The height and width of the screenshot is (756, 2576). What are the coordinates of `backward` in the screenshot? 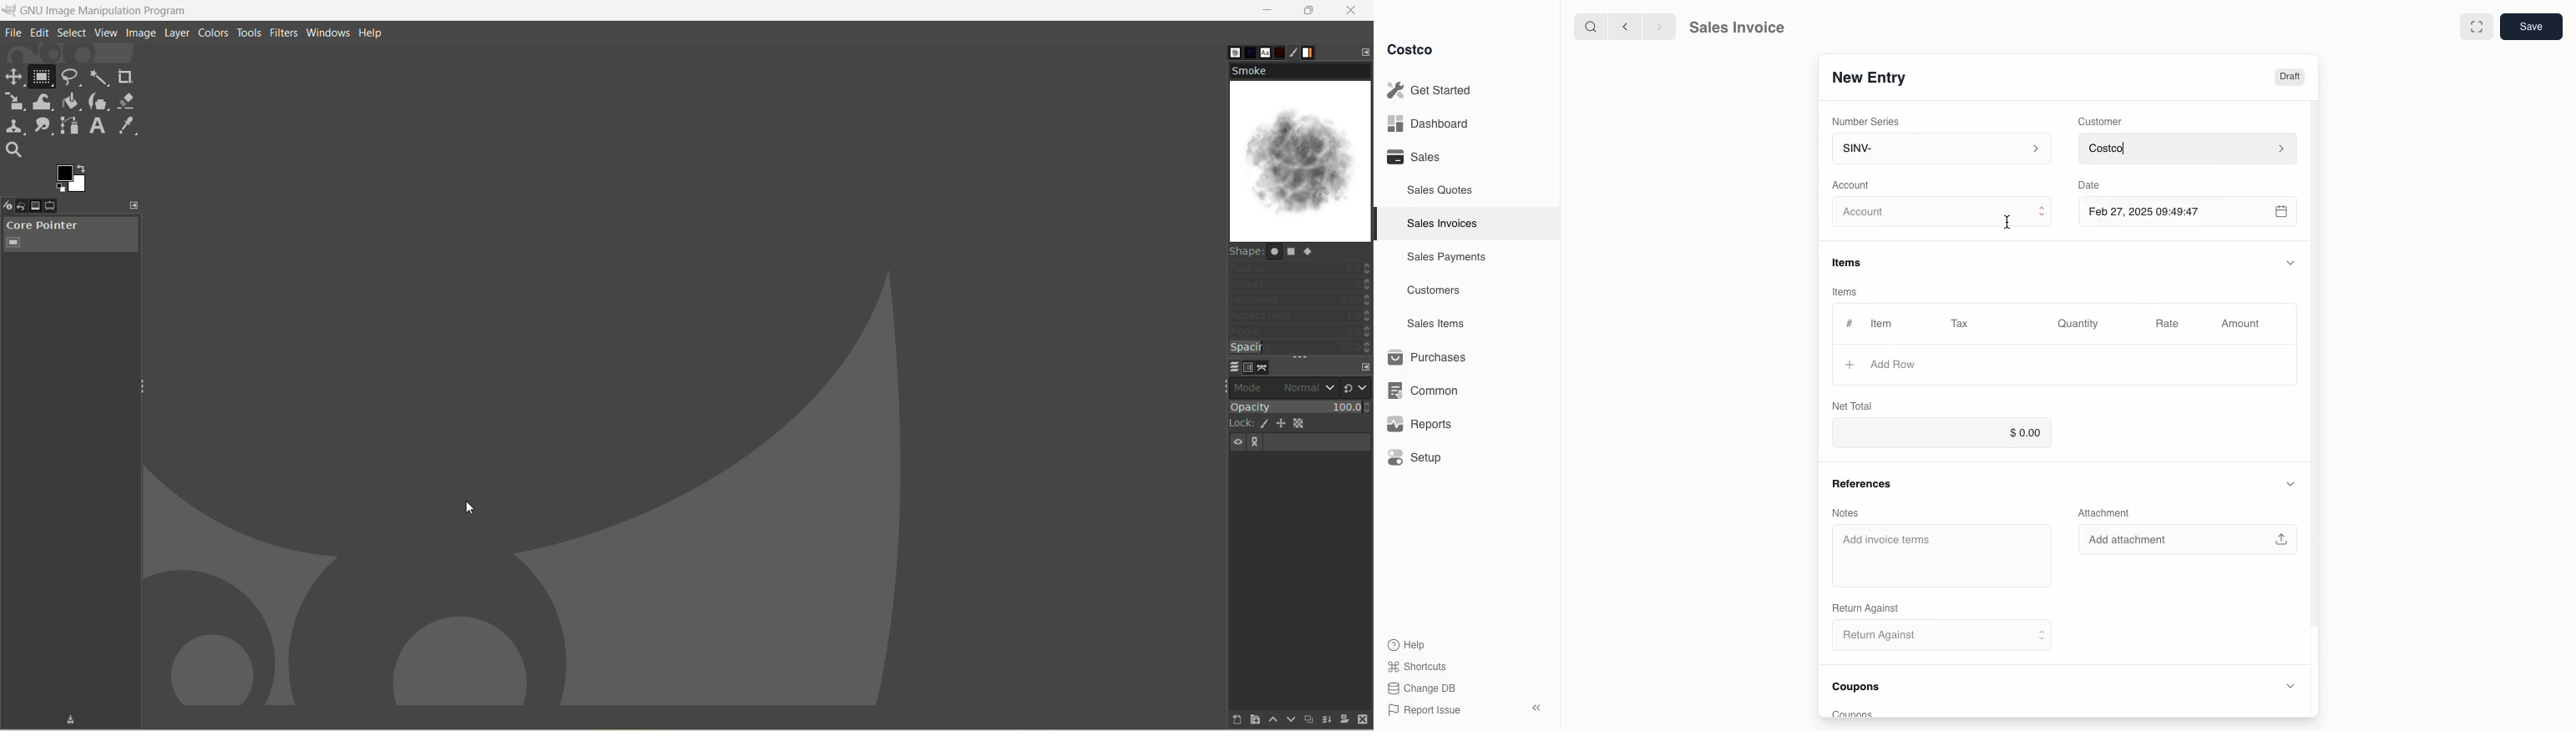 It's located at (1622, 26).